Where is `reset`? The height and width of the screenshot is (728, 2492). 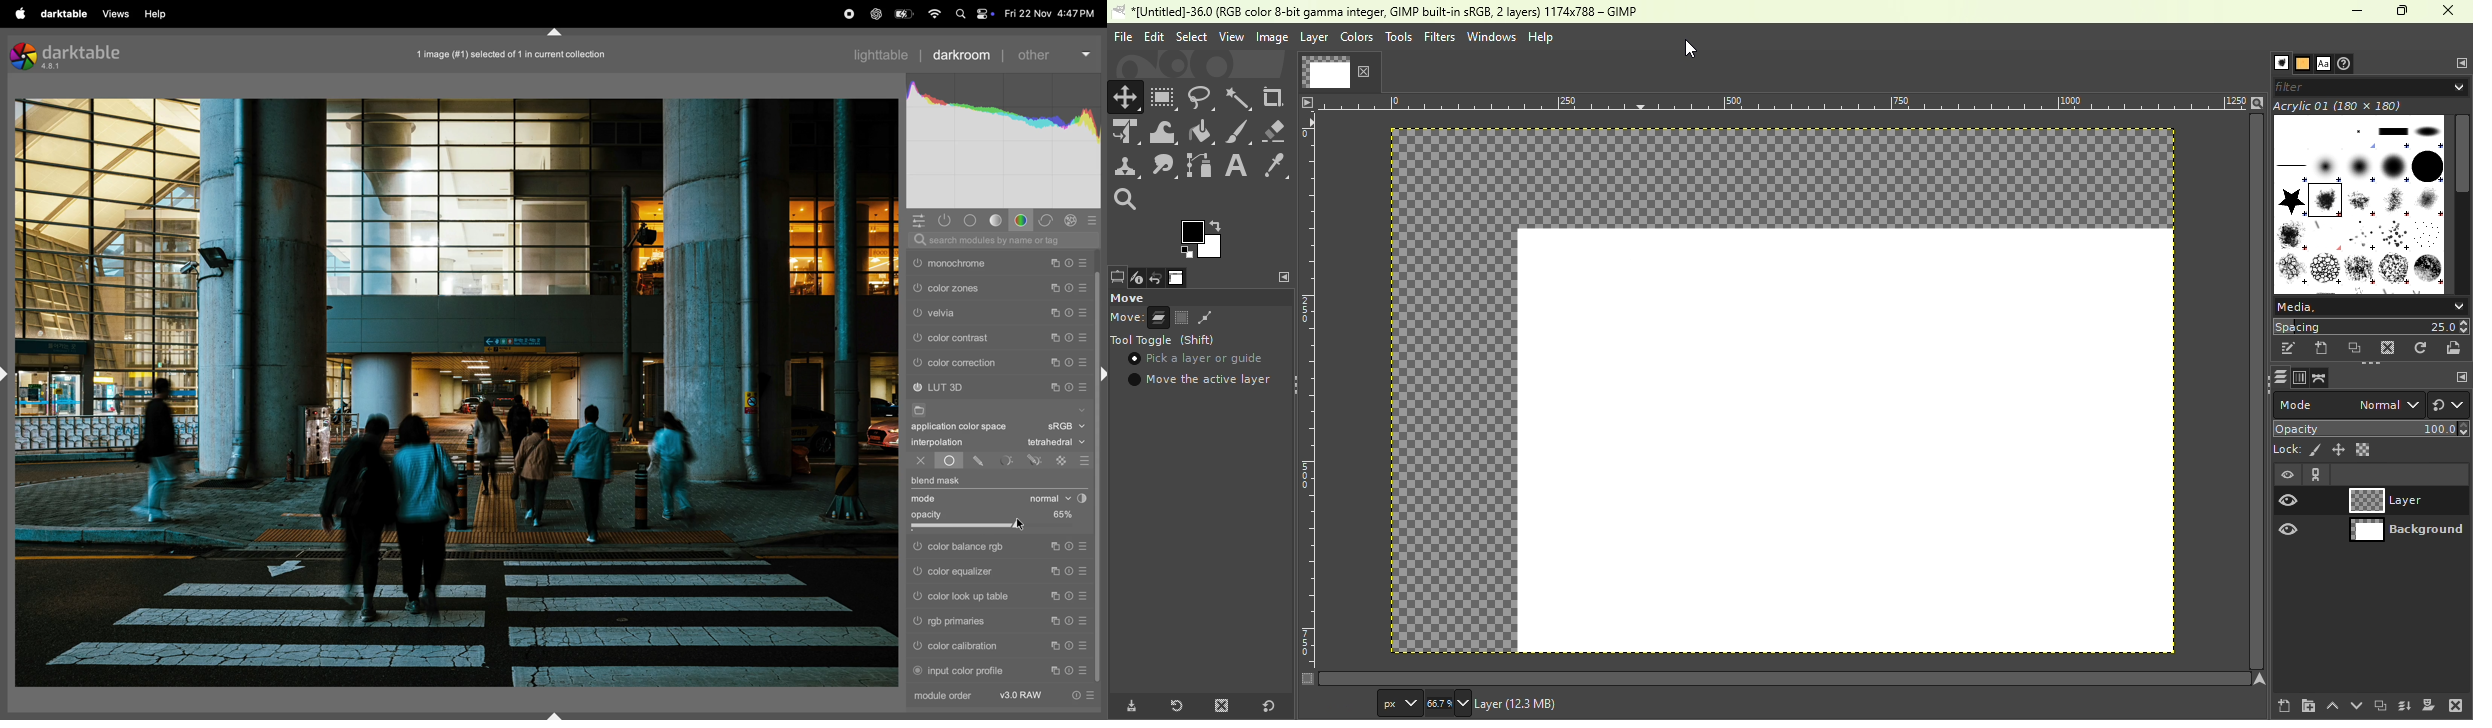
reset is located at coordinates (1071, 573).